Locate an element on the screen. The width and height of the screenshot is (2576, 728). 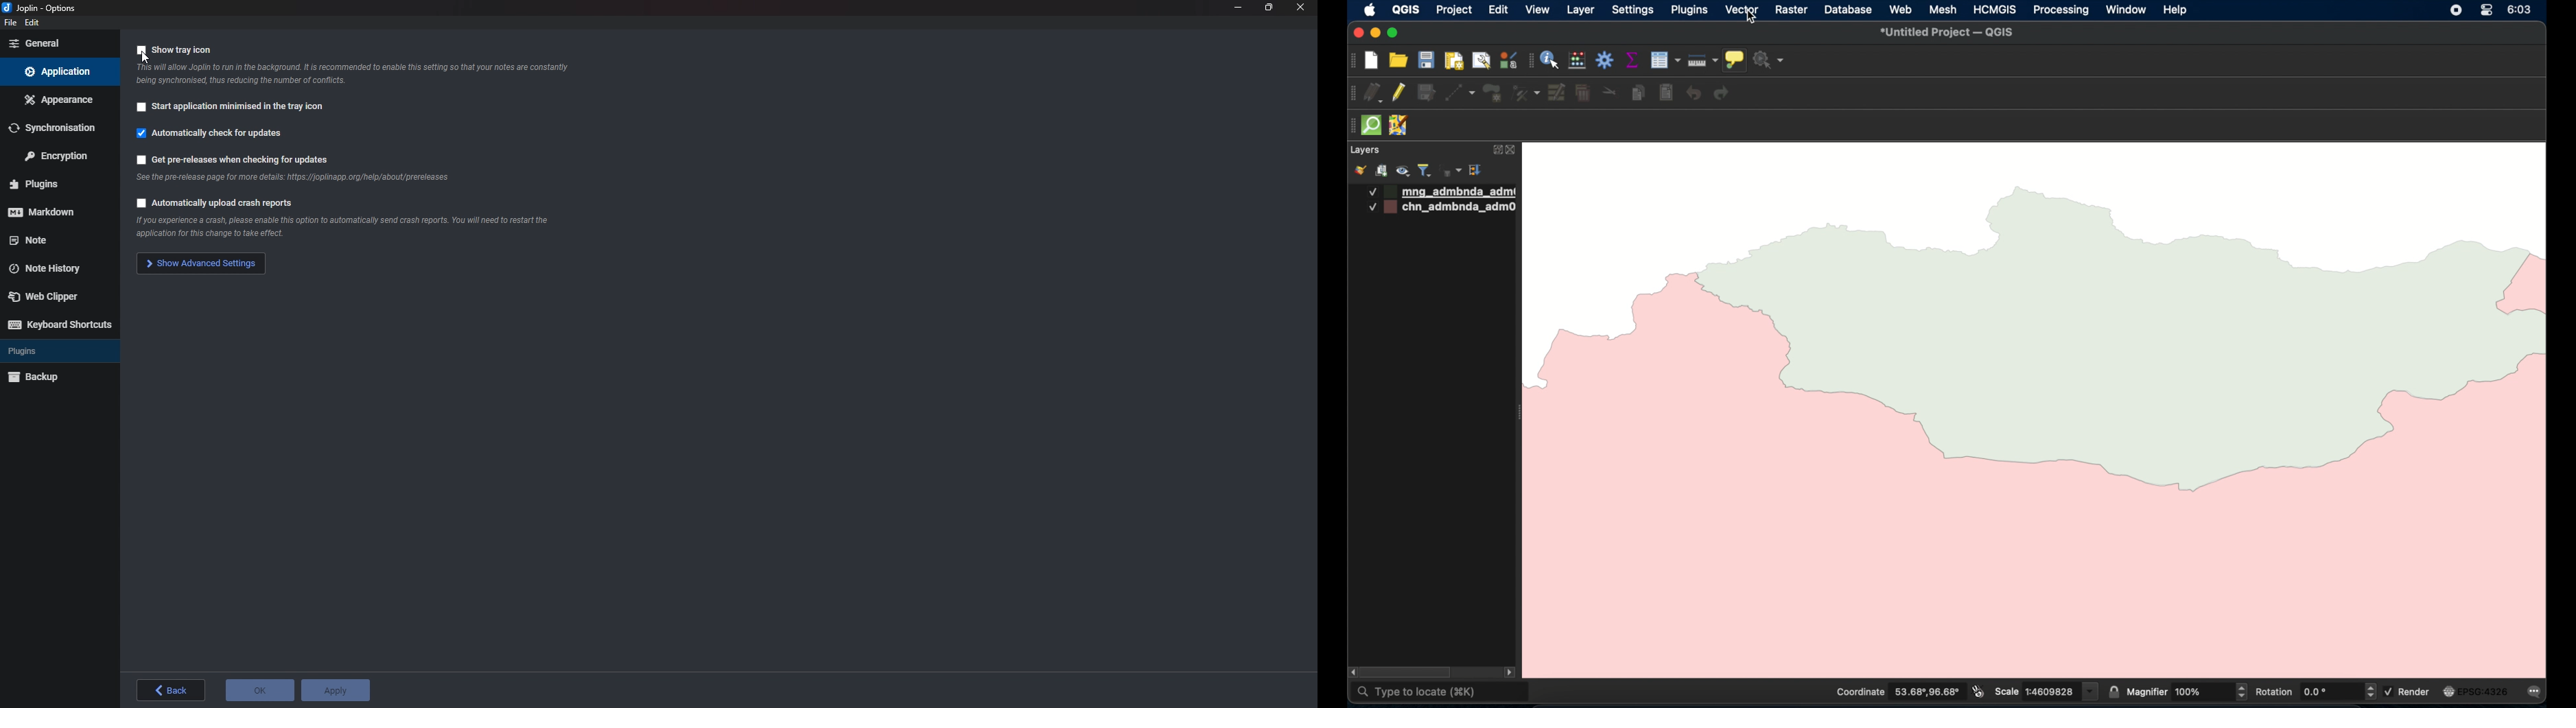
minimize is located at coordinates (1238, 8).